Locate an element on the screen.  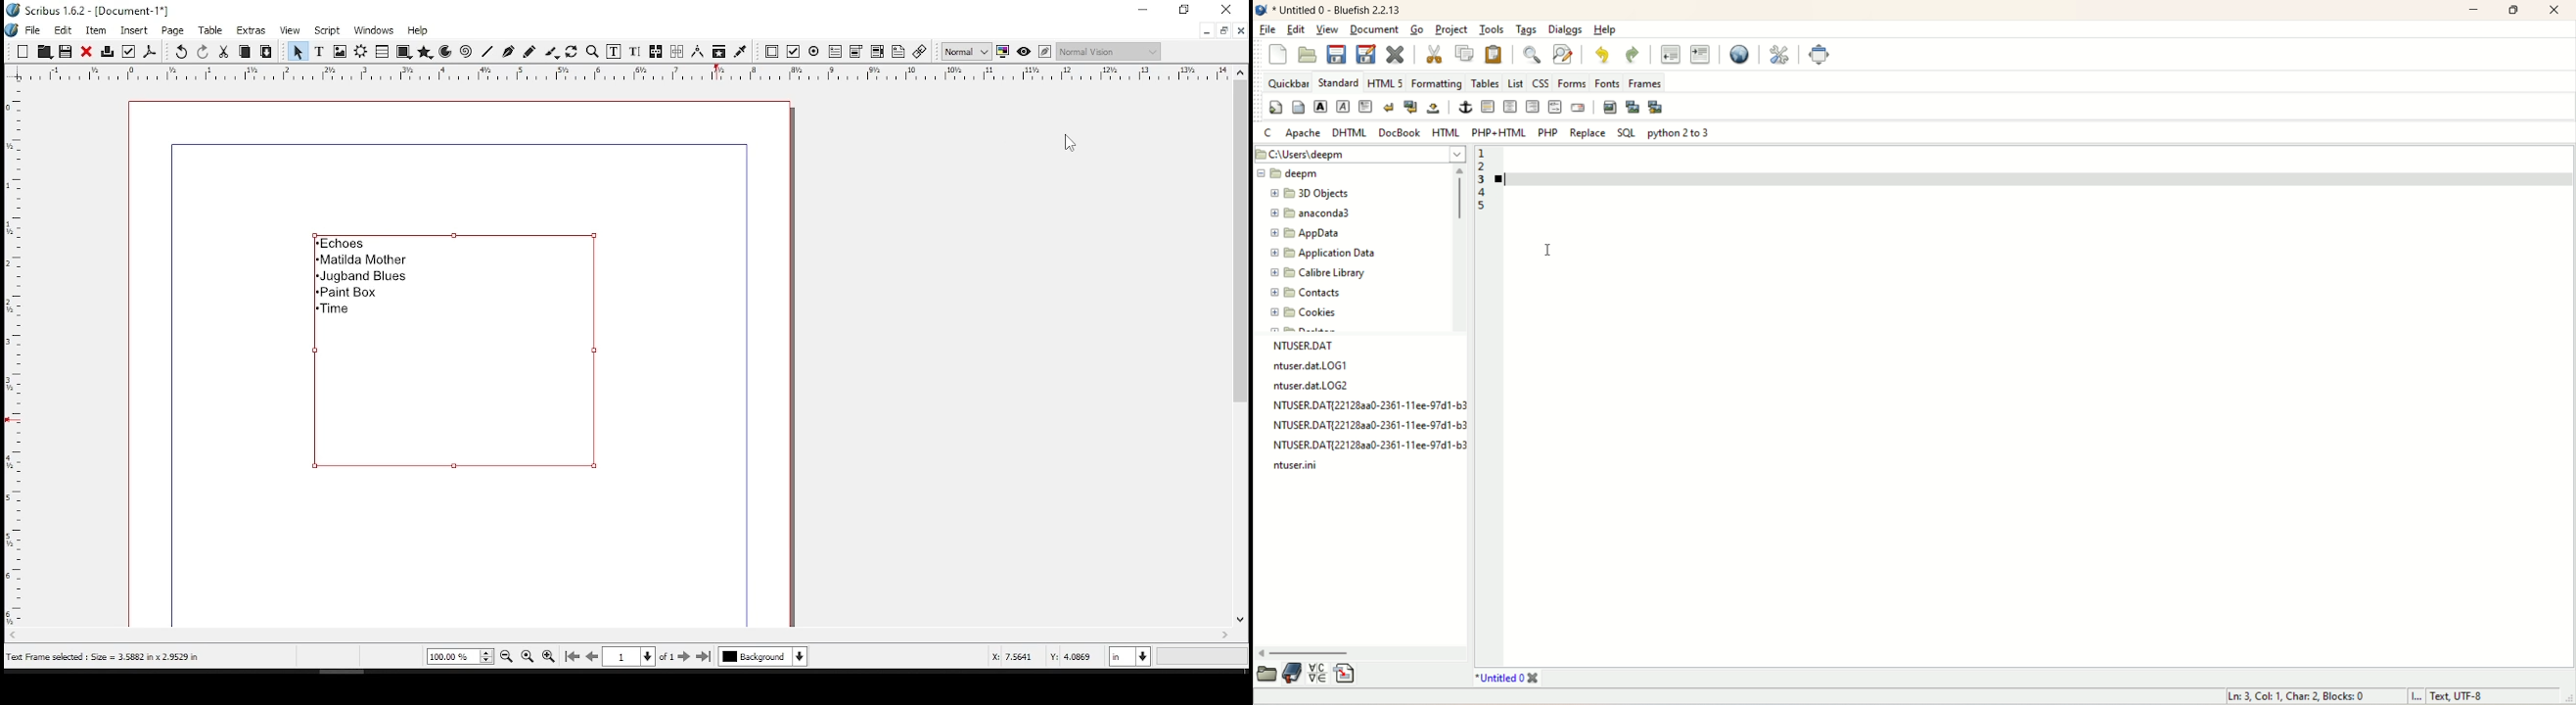
shape is located at coordinates (402, 51).